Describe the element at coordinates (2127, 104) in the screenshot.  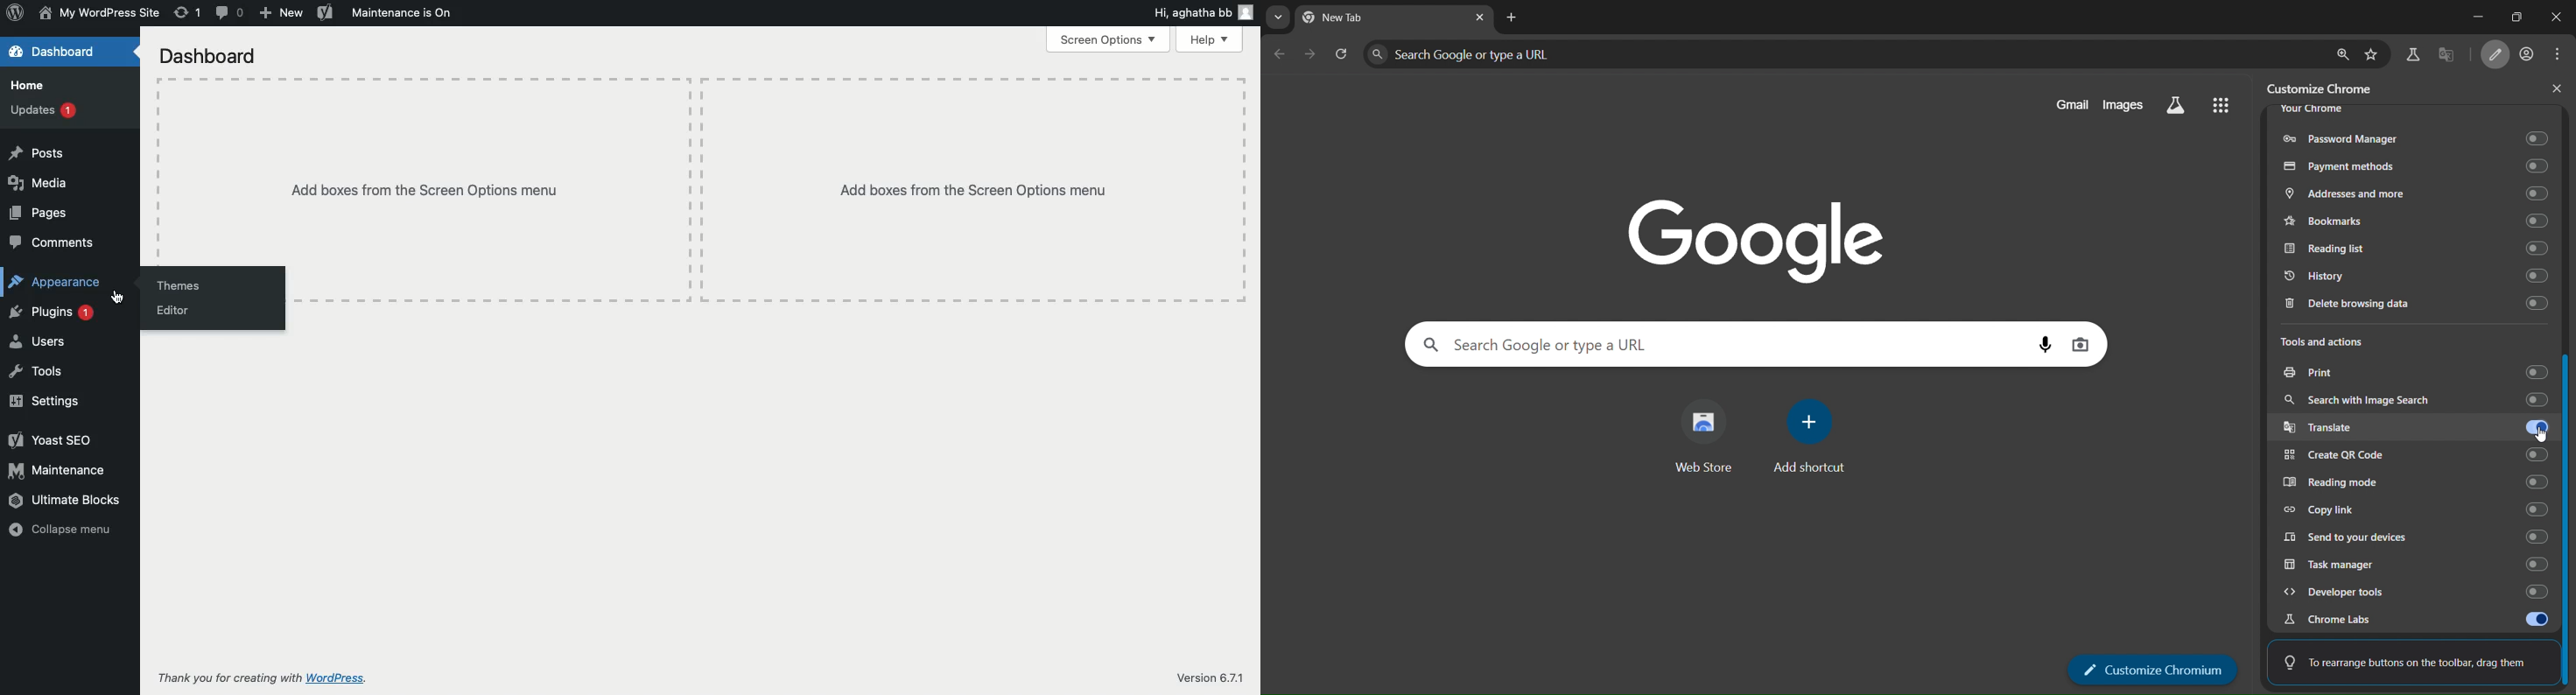
I see `images` at that location.